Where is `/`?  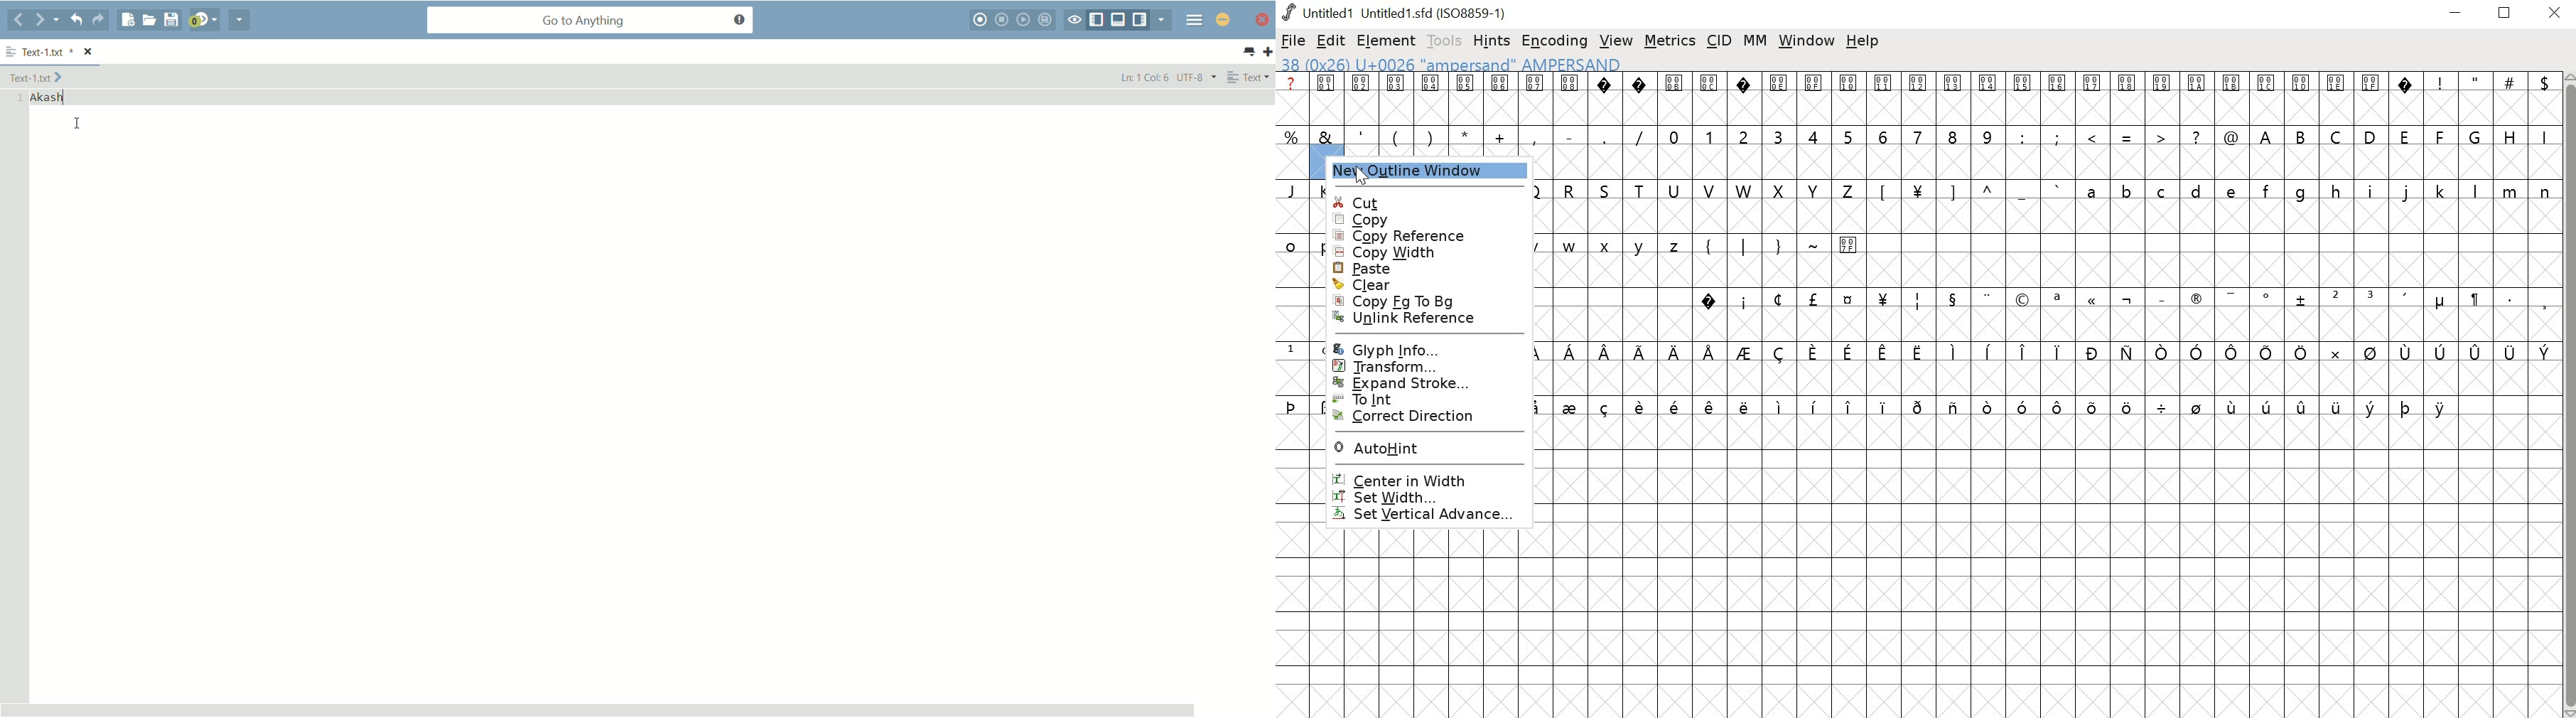
/ is located at coordinates (1639, 136).